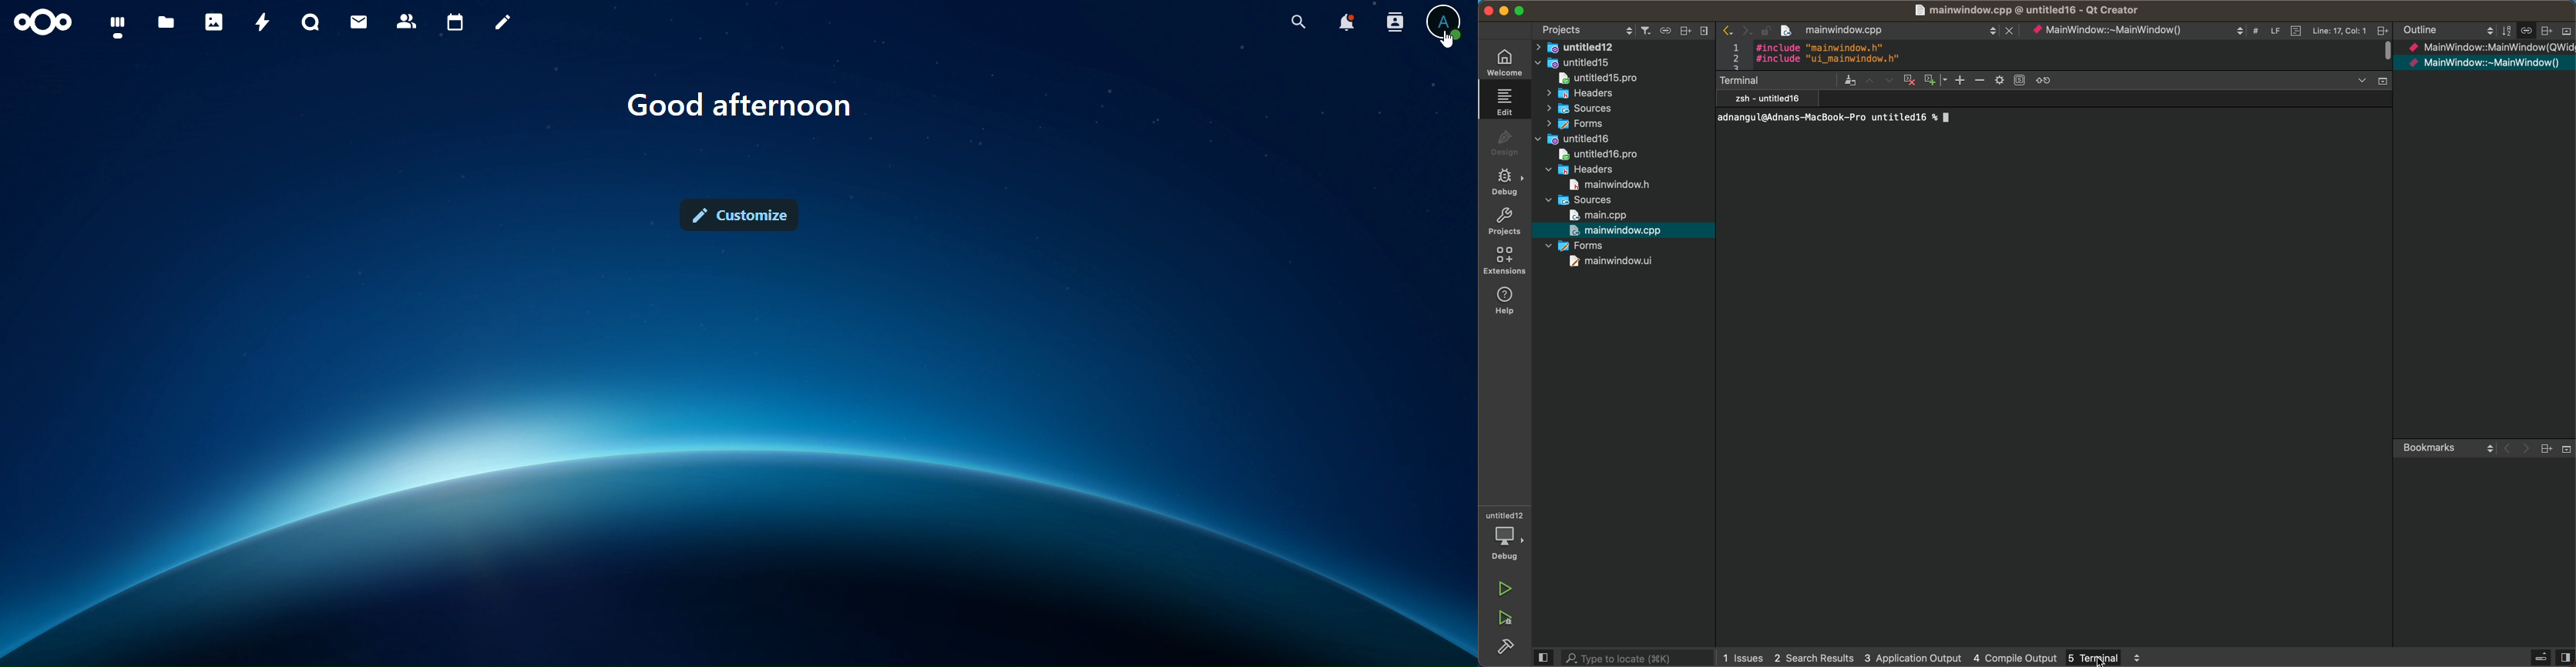 This screenshot has width=2576, height=672. What do you see at coordinates (1601, 215) in the screenshot?
I see `file` at bounding box center [1601, 215].